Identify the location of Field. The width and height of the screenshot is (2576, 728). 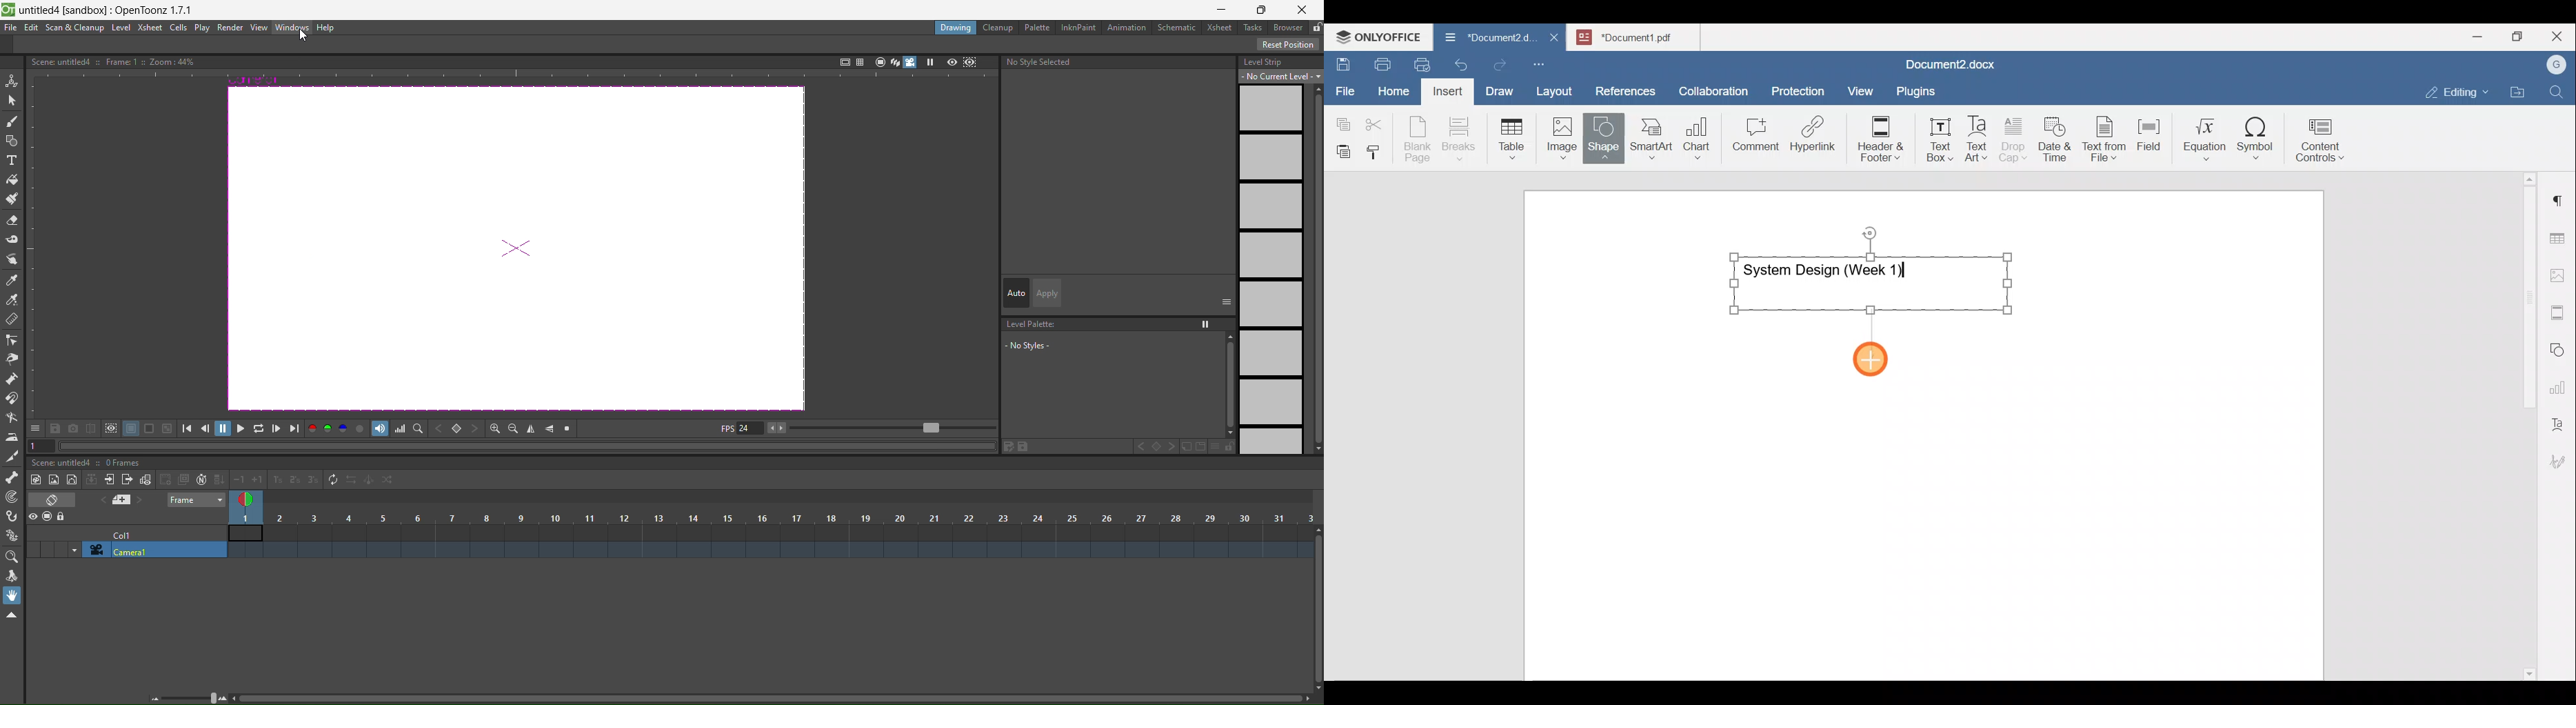
(2149, 133).